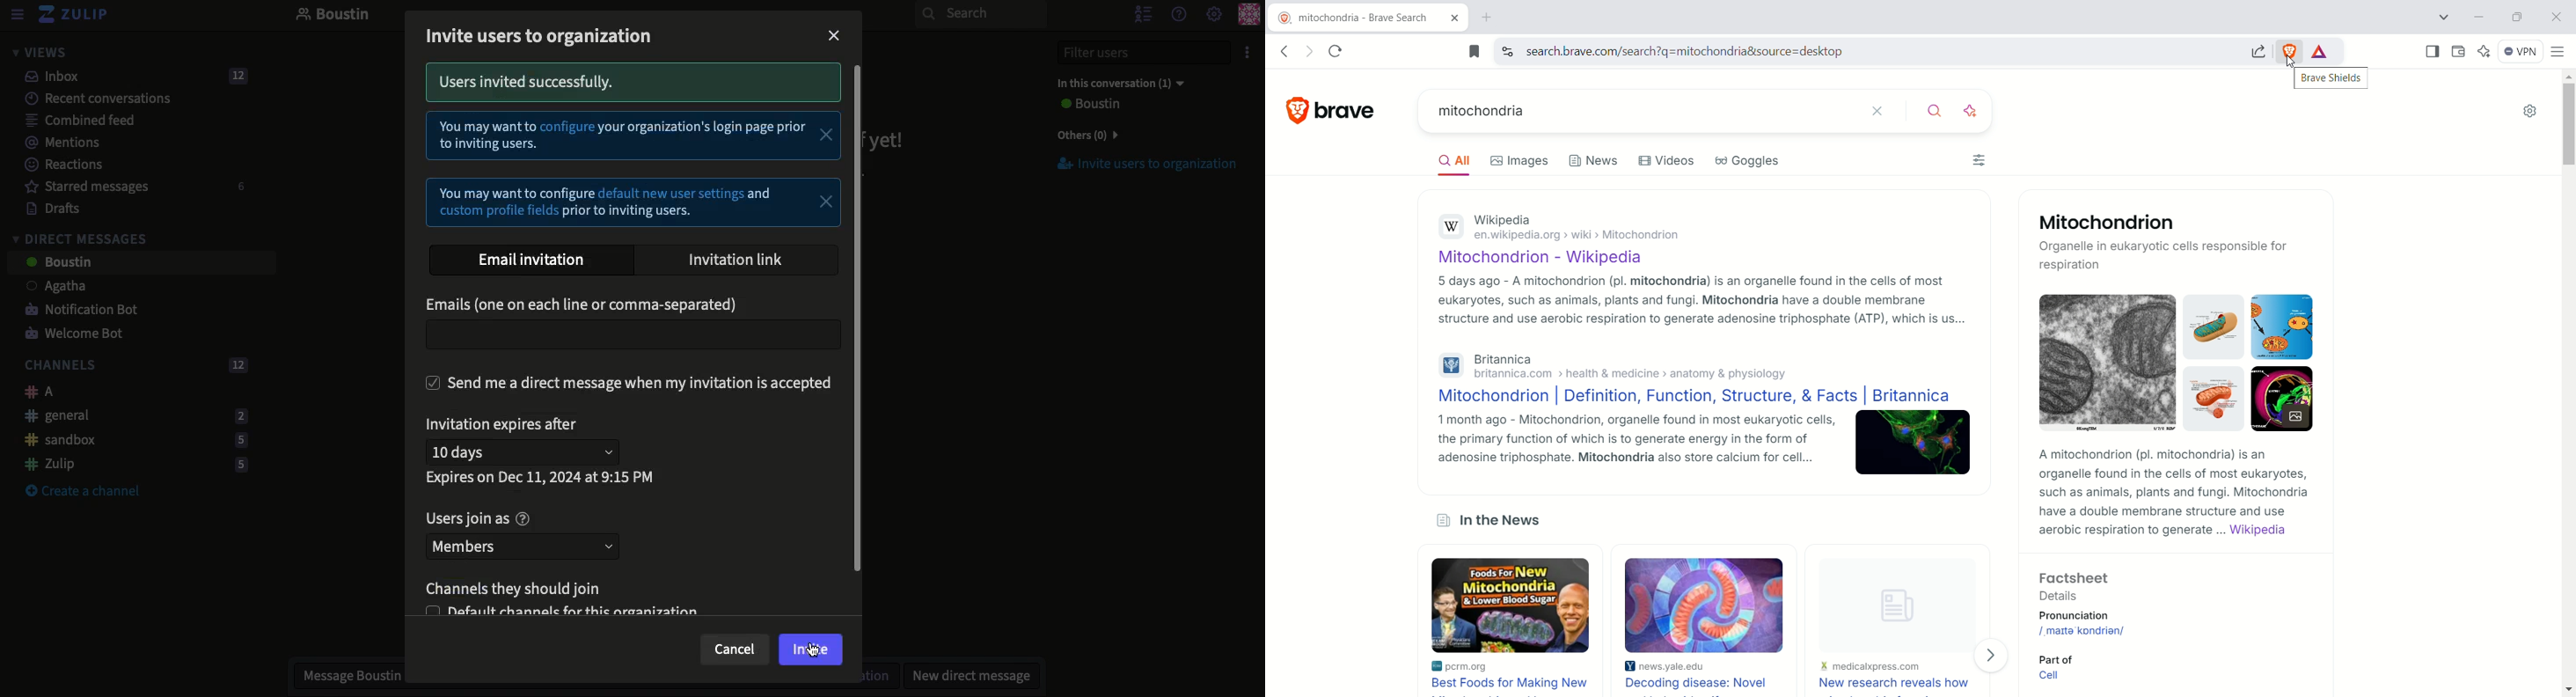  What do you see at coordinates (506, 425) in the screenshot?
I see `Invitation expires after` at bounding box center [506, 425].